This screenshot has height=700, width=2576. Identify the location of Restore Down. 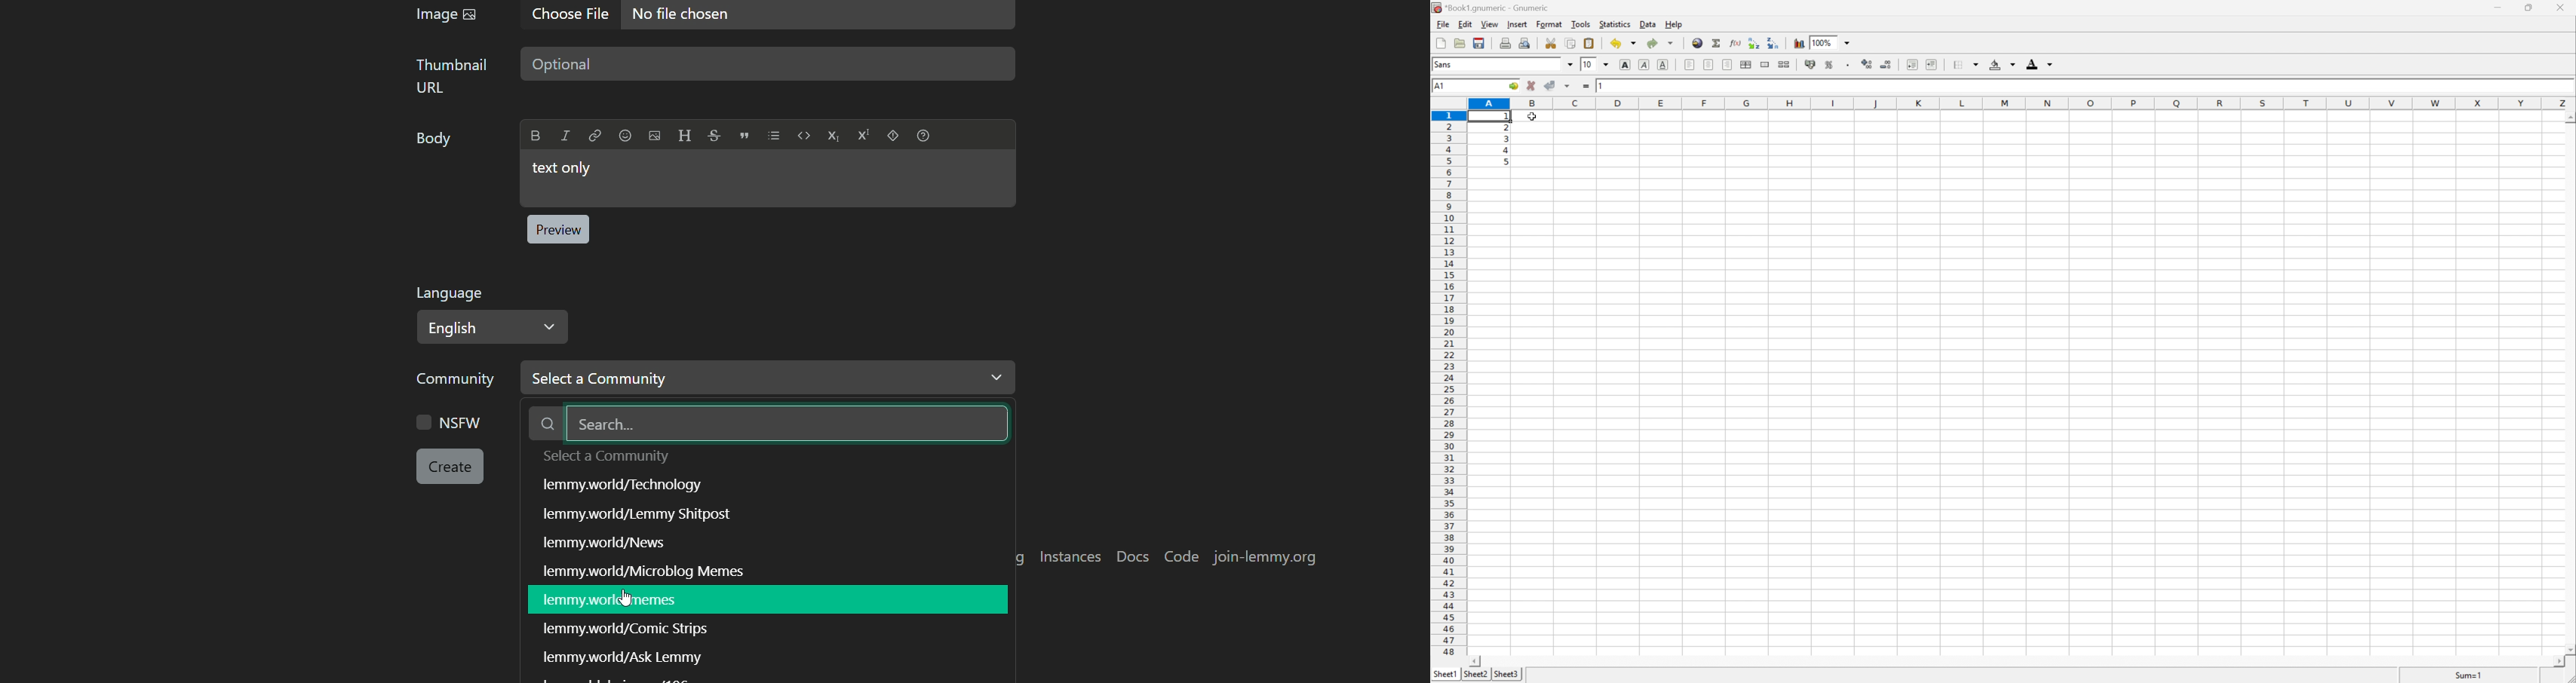
(2531, 6).